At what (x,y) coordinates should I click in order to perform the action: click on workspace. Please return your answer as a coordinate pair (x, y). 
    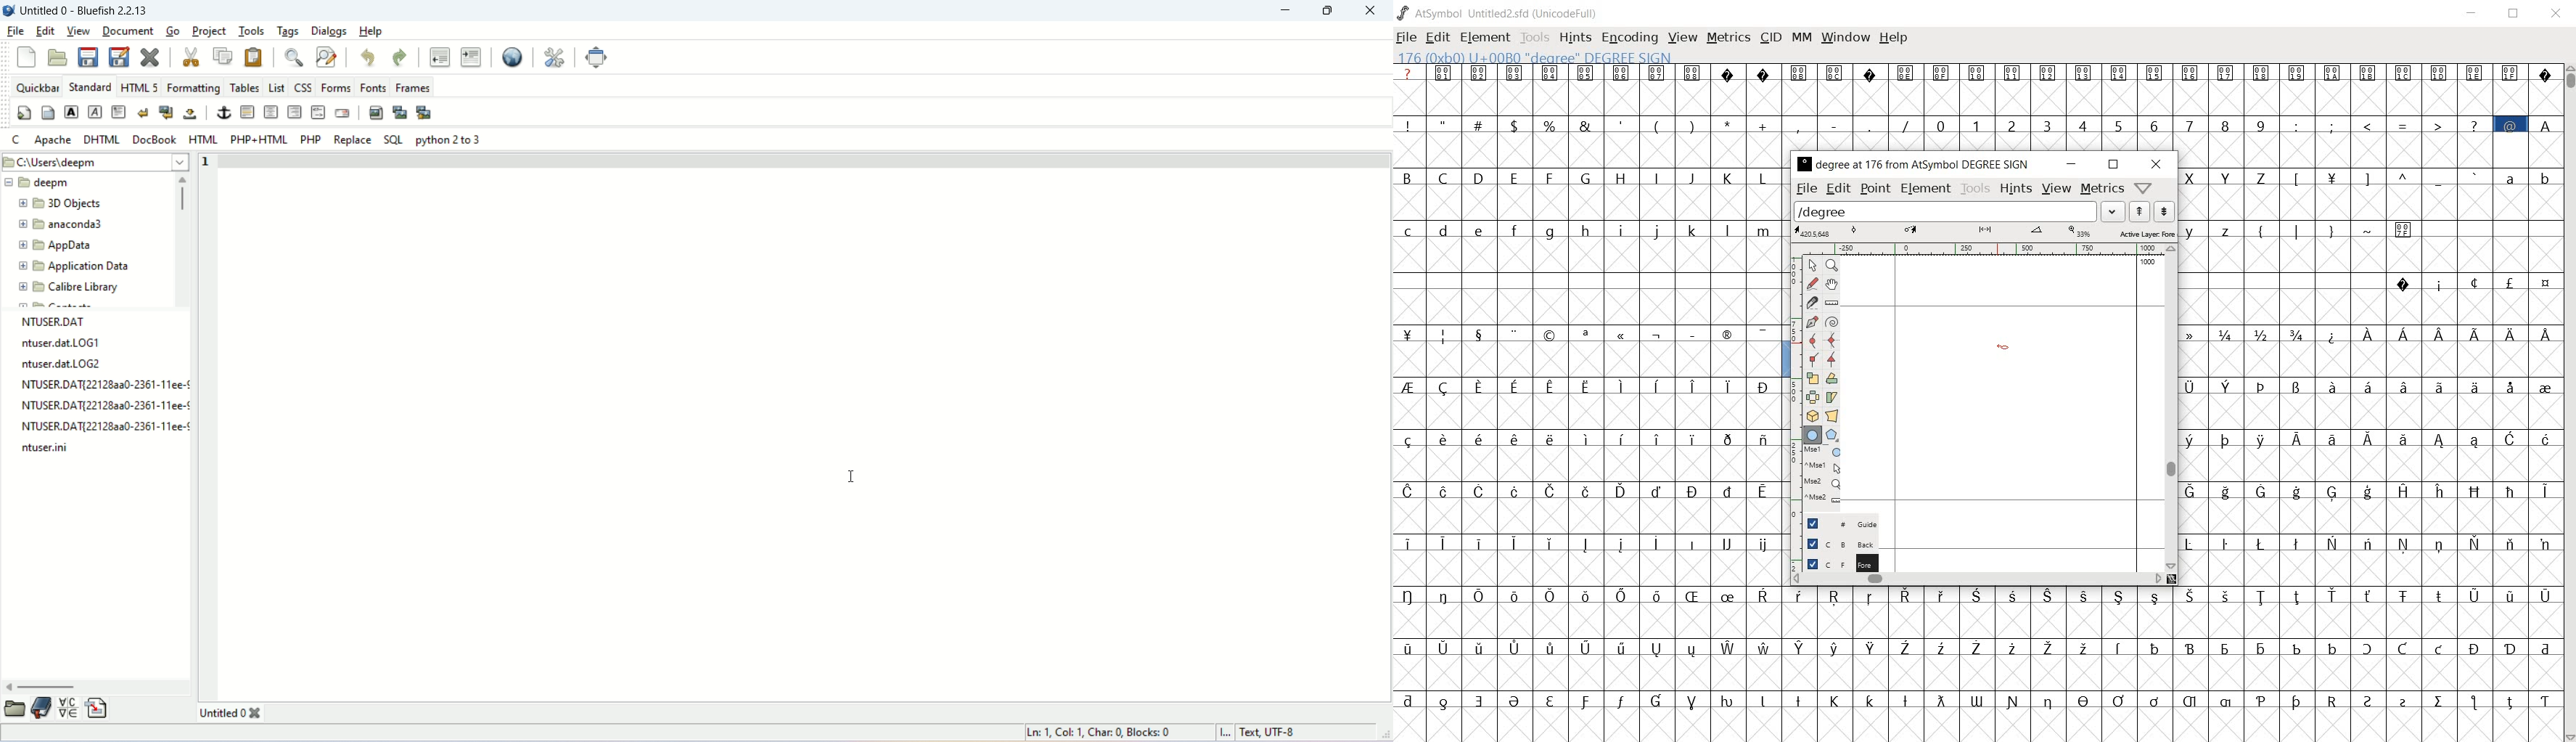
    Looking at the image, I should click on (808, 432).